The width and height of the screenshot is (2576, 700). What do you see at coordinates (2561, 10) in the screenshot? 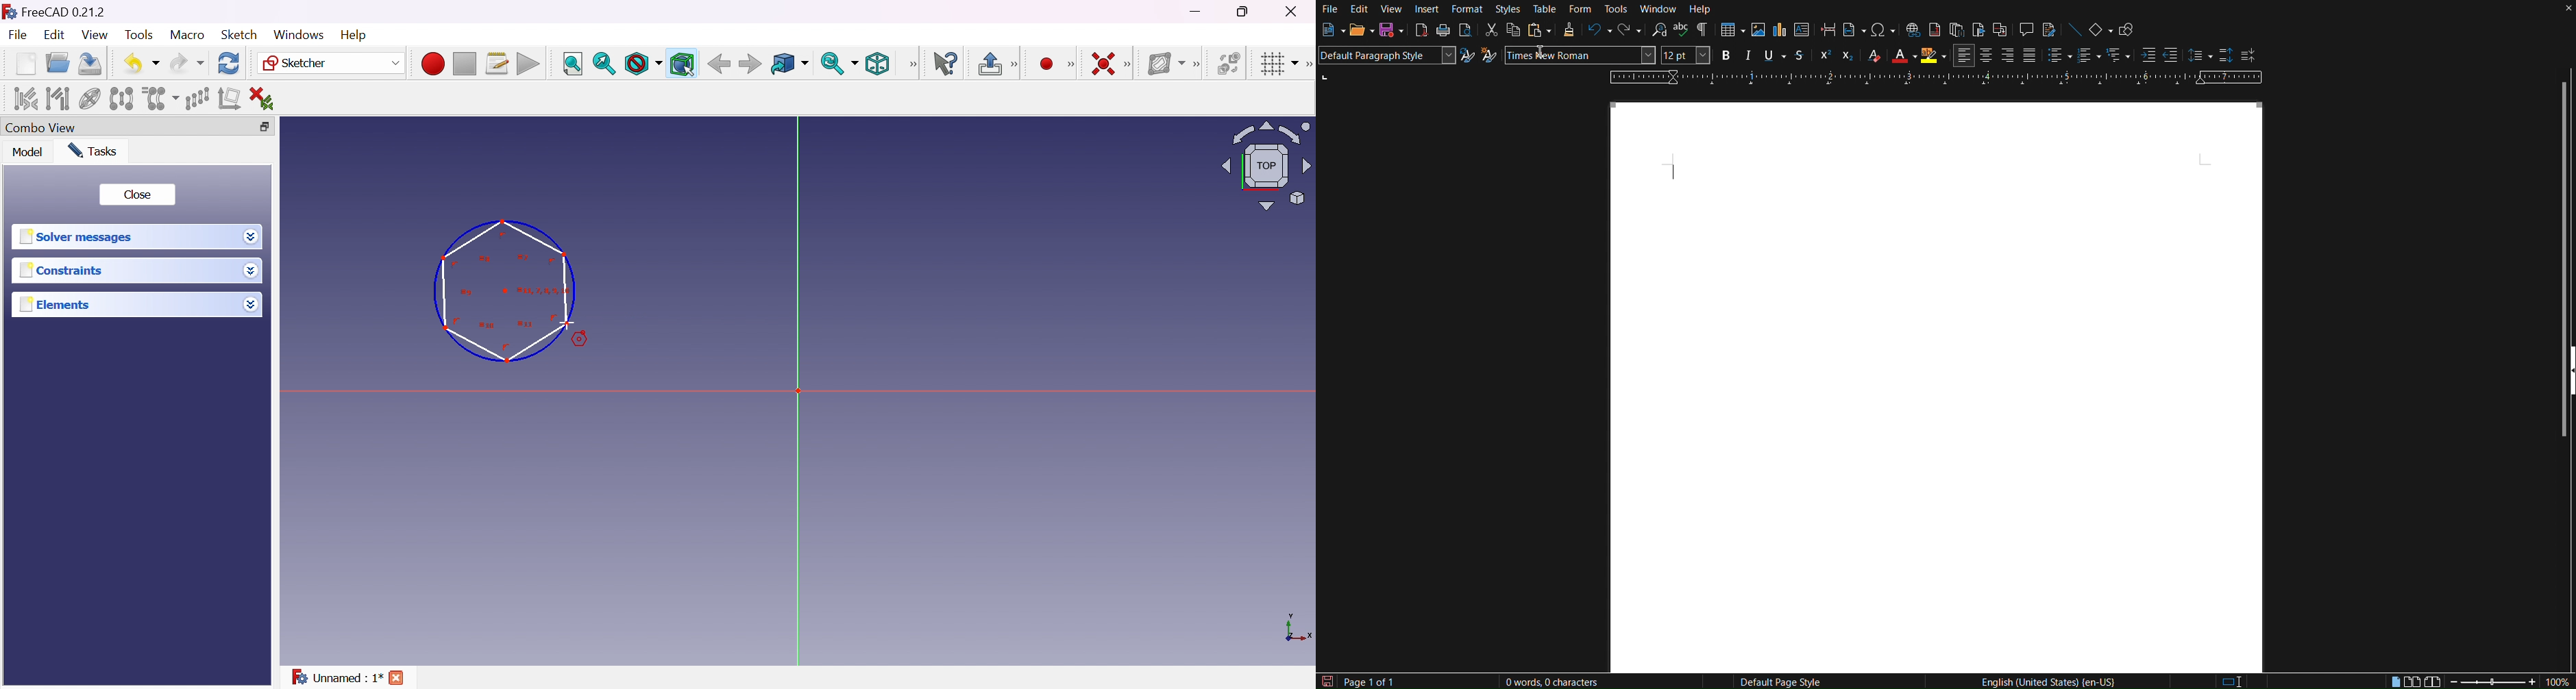
I see `Close` at bounding box center [2561, 10].